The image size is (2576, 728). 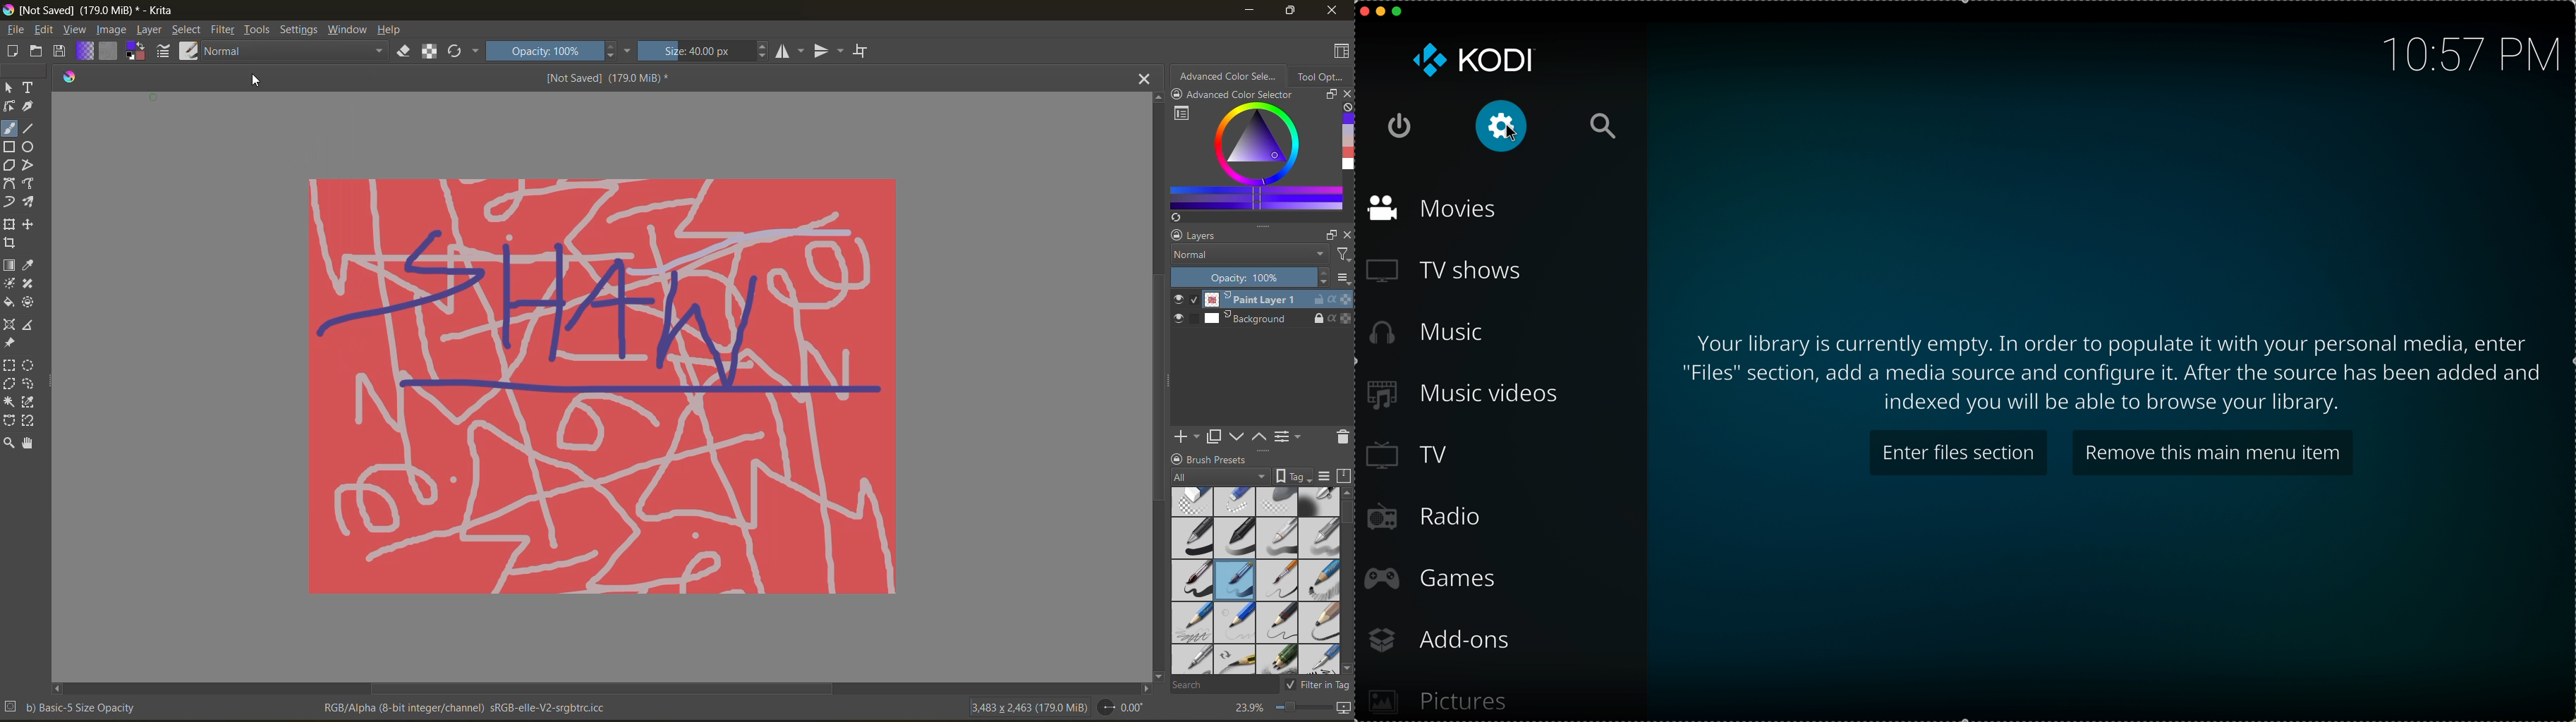 What do you see at coordinates (607, 79) in the screenshot?
I see `[Not Saved] (179.0 MiB) *` at bounding box center [607, 79].